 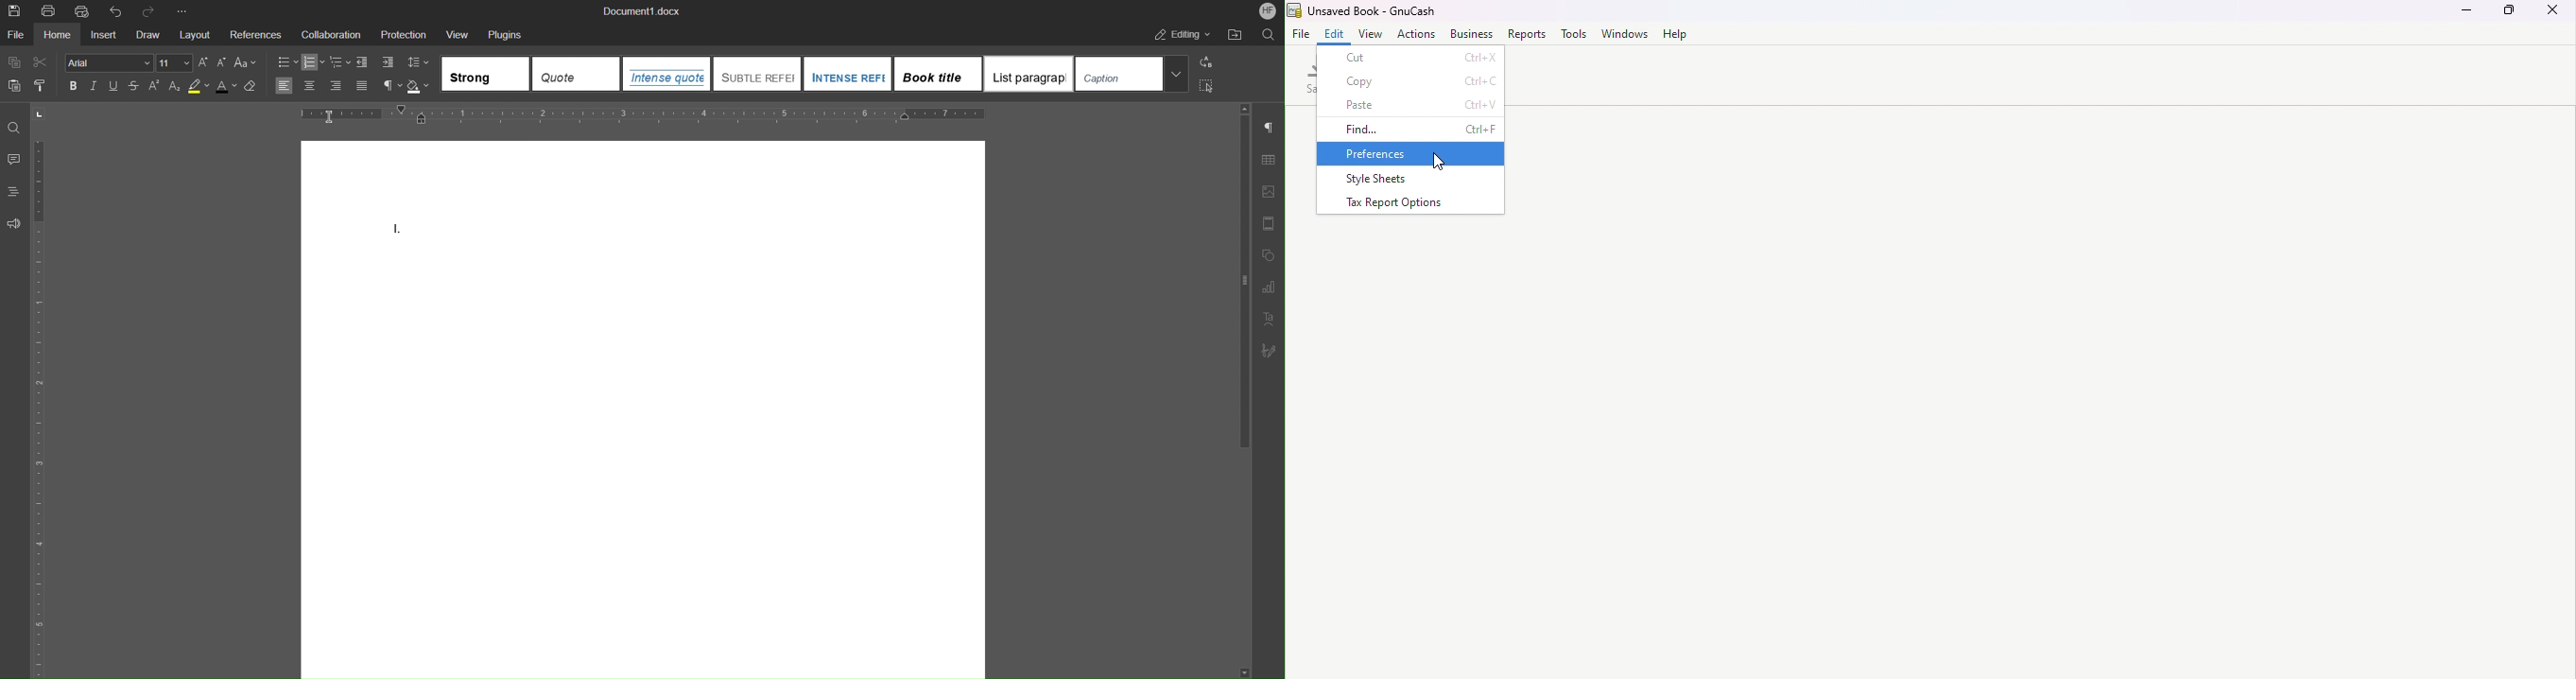 What do you see at coordinates (392, 87) in the screenshot?
I see `Non-Printing Characters` at bounding box center [392, 87].